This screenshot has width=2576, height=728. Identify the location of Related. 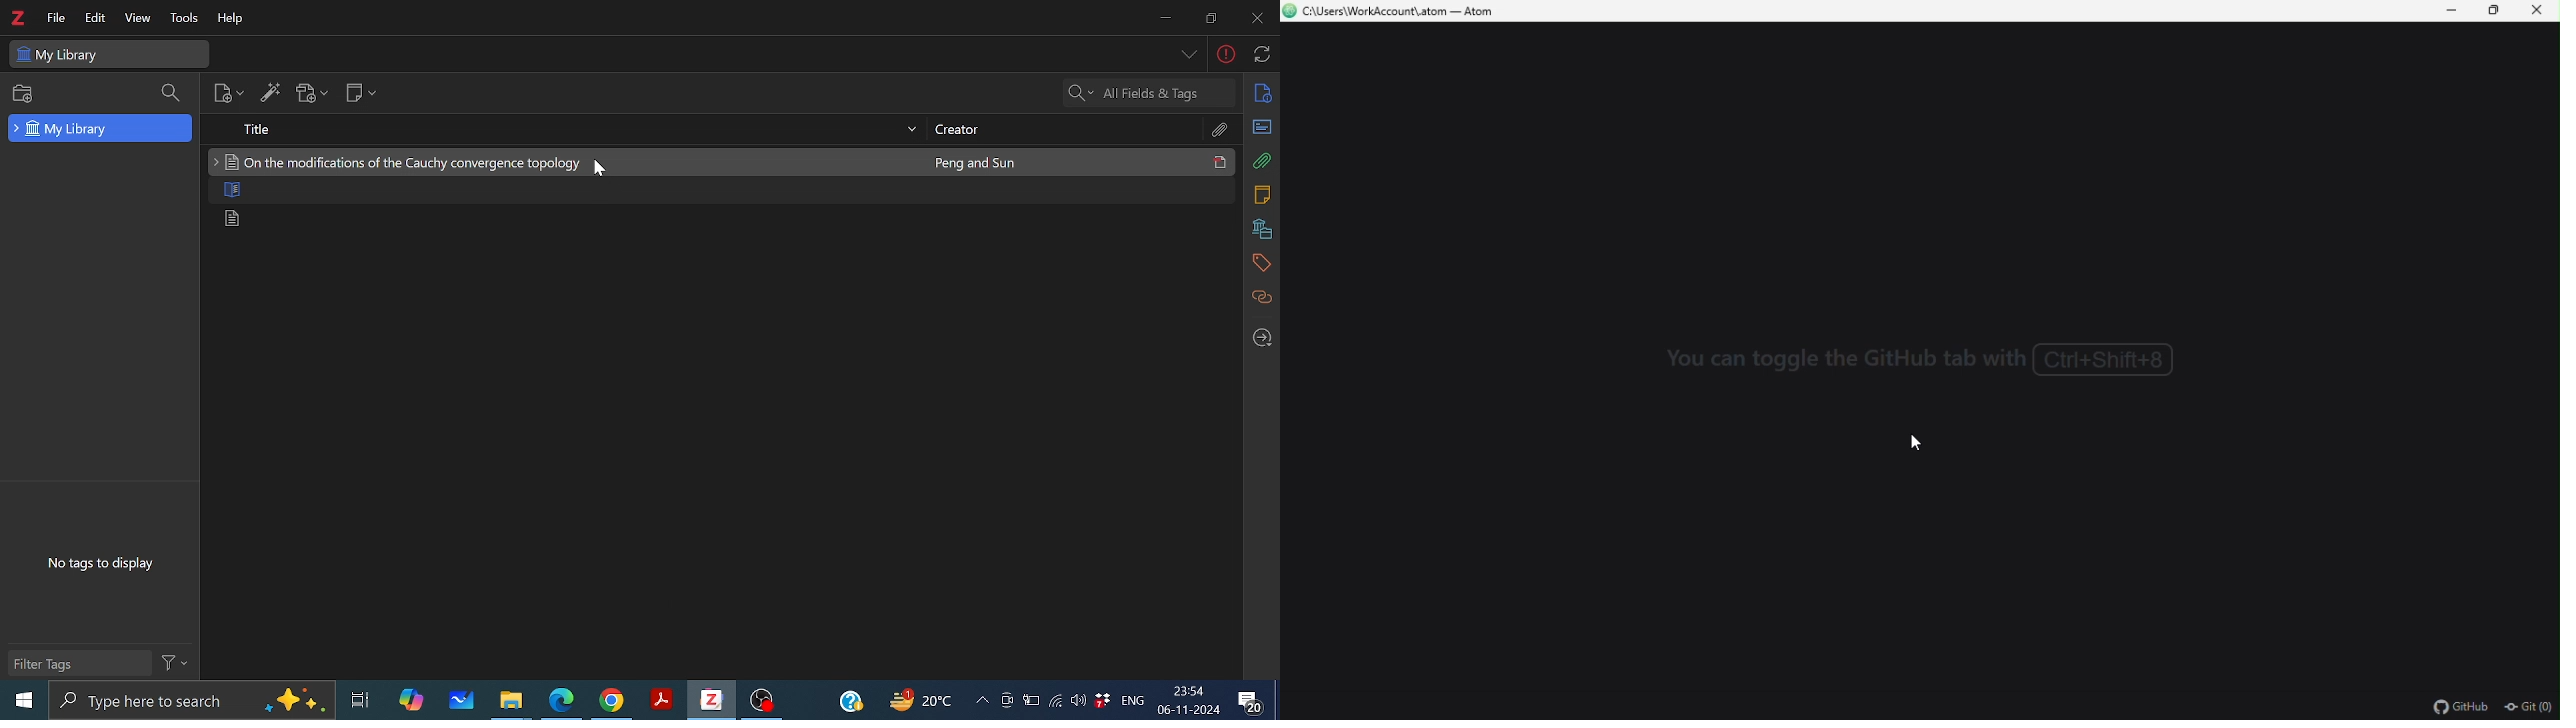
(1263, 296).